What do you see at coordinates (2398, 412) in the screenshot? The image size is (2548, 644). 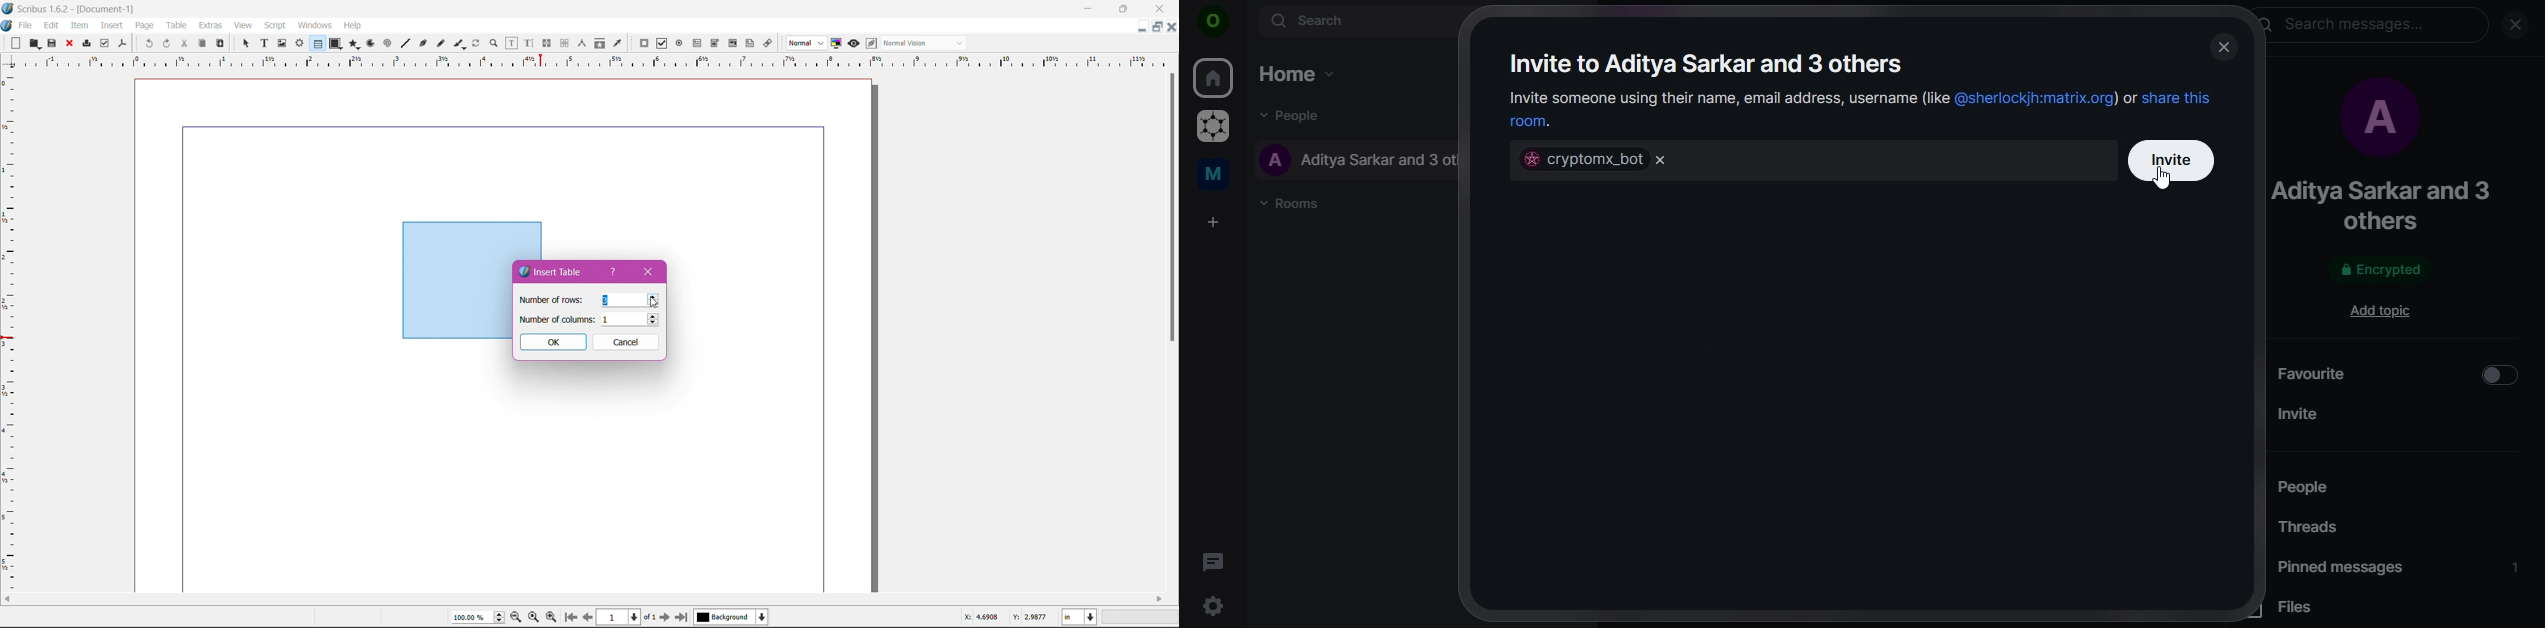 I see `invite` at bounding box center [2398, 412].